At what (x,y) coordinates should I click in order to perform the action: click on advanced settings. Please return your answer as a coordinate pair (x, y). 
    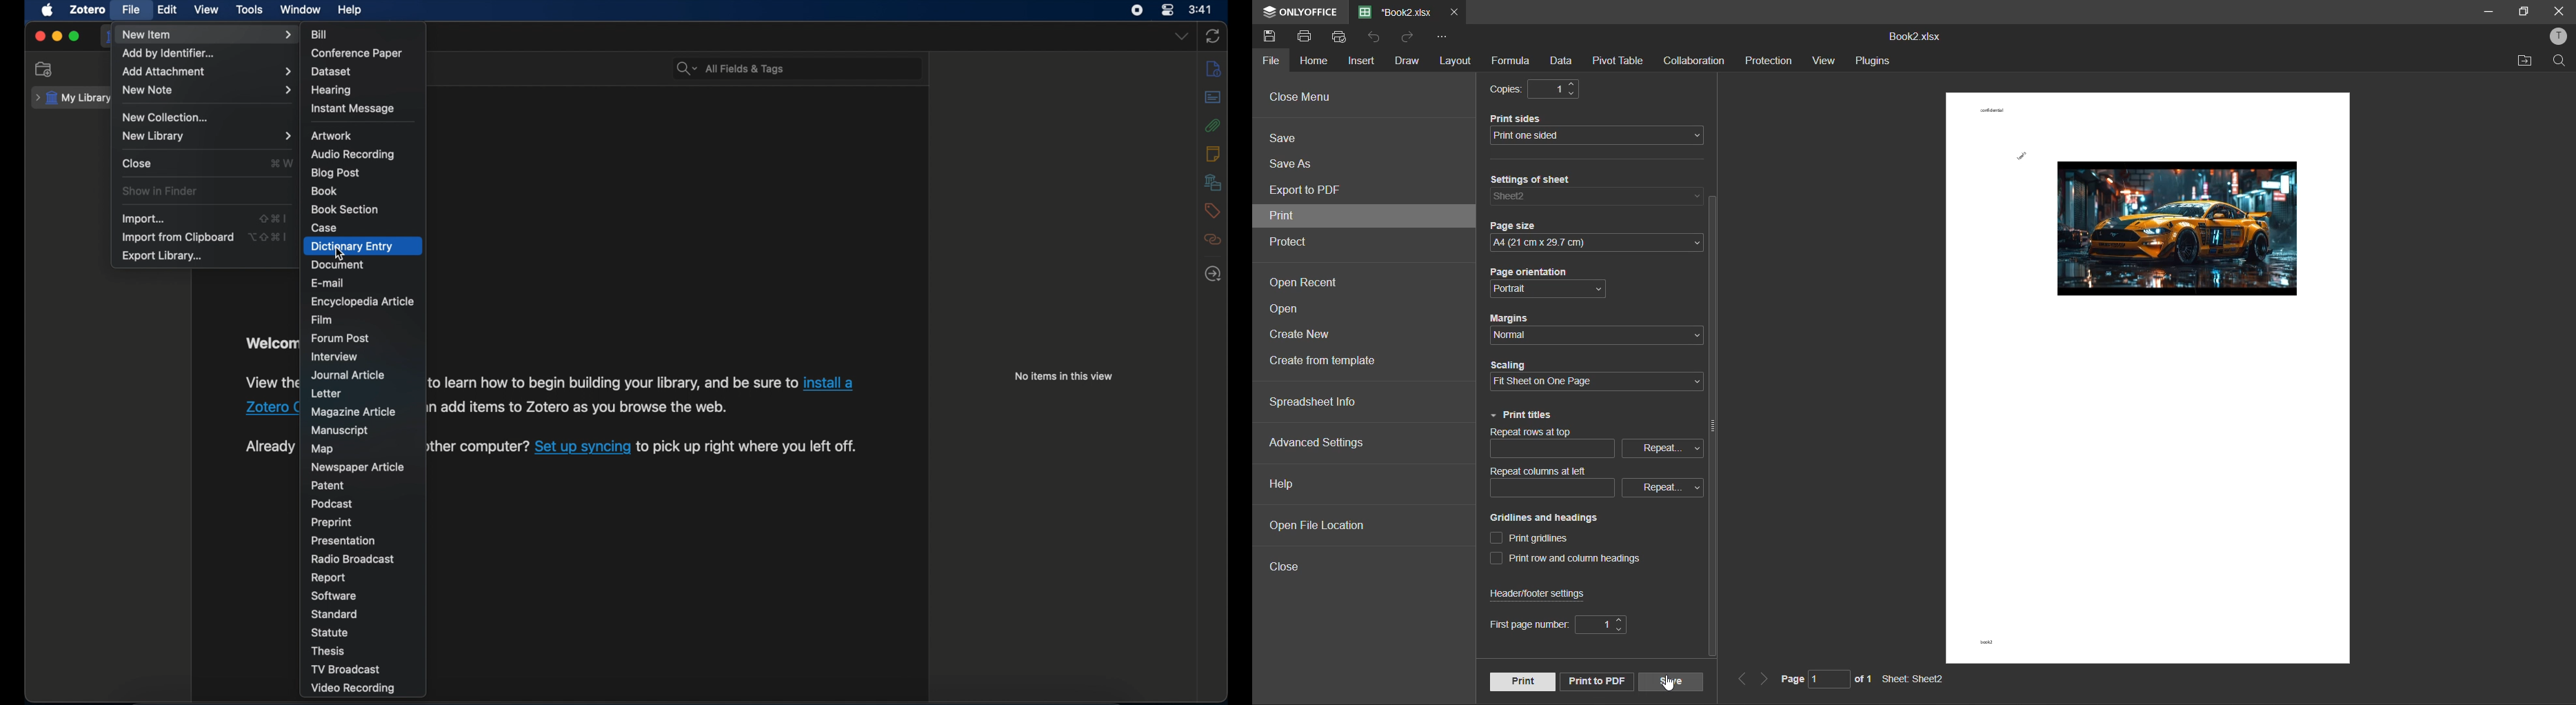
    Looking at the image, I should click on (1322, 444).